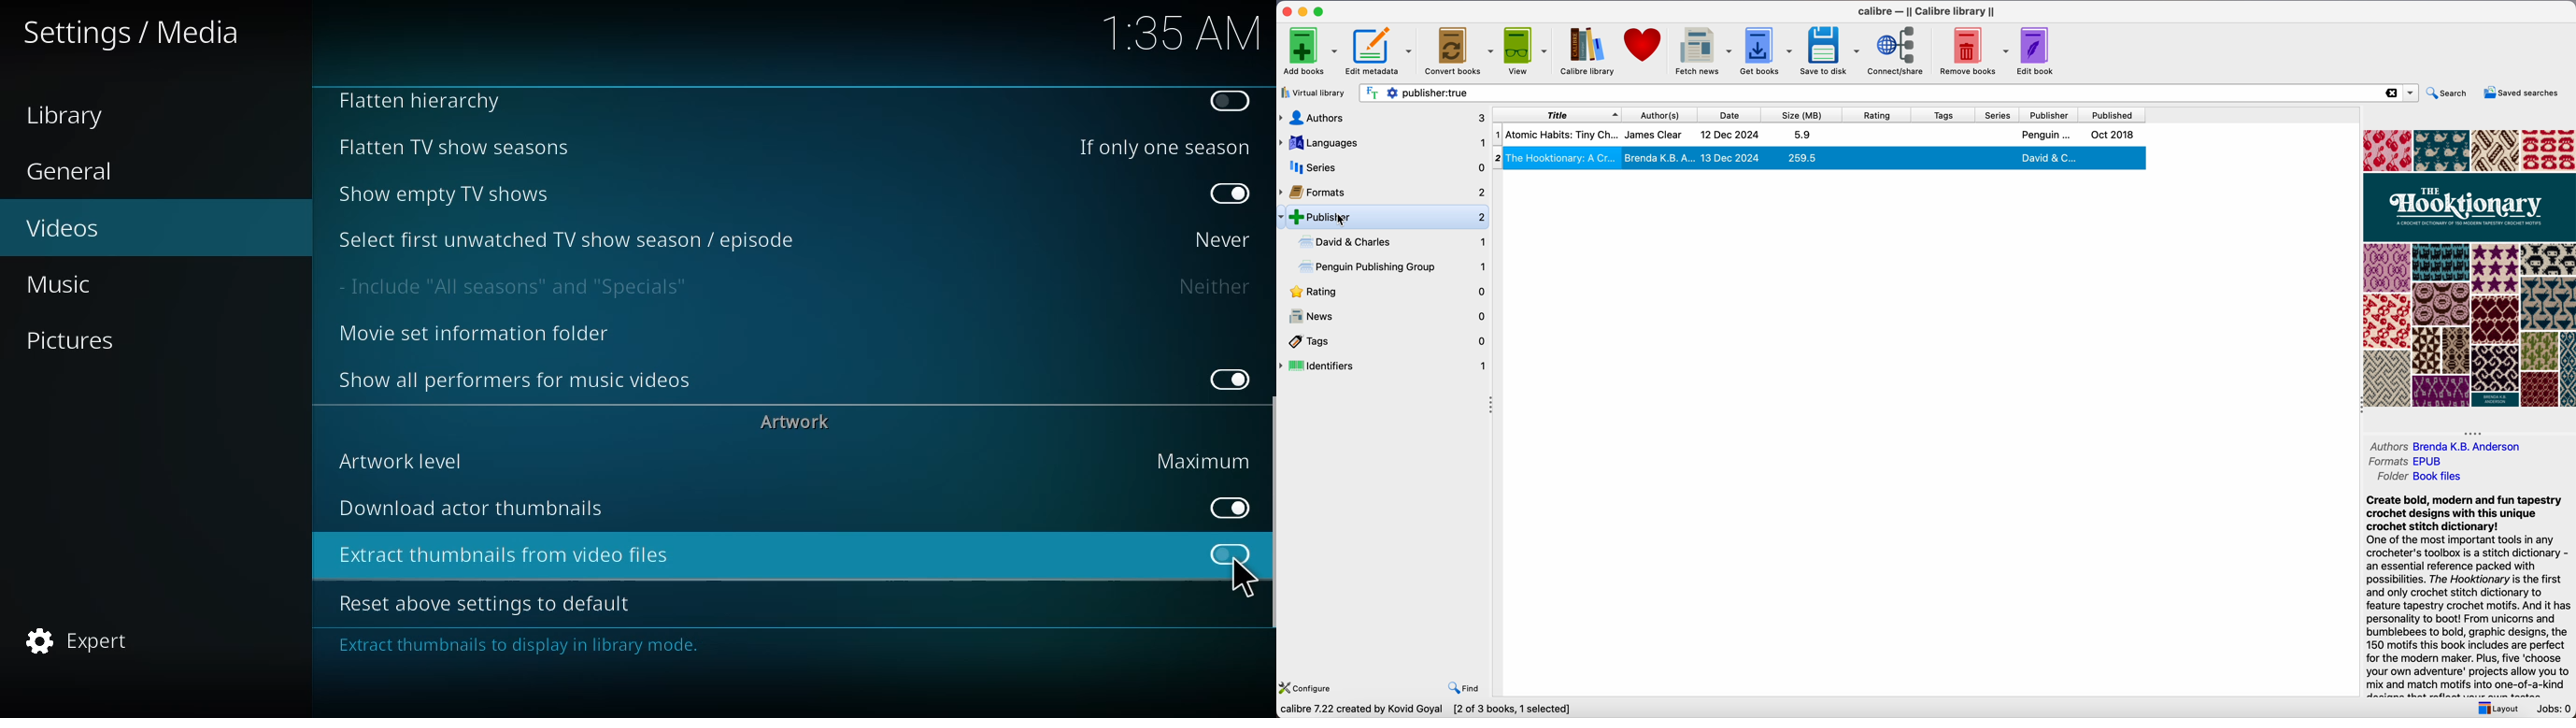  Describe the element at coordinates (1231, 194) in the screenshot. I see `enabled` at that location.